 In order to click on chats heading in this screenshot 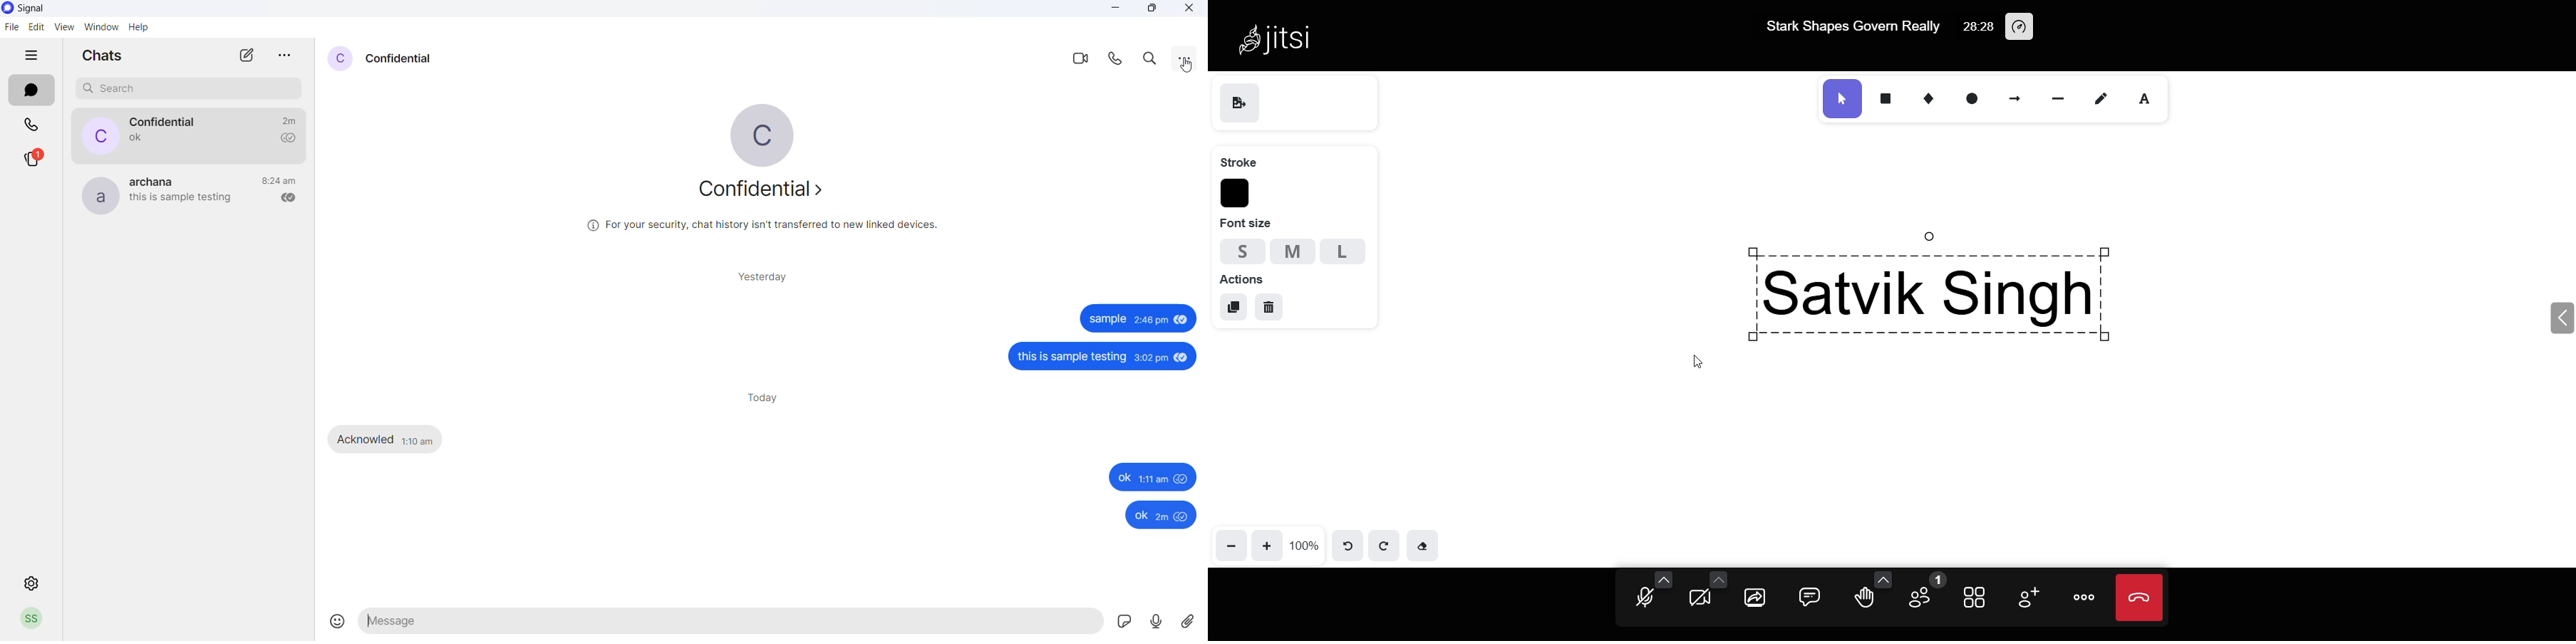, I will do `click(104, 56)`.